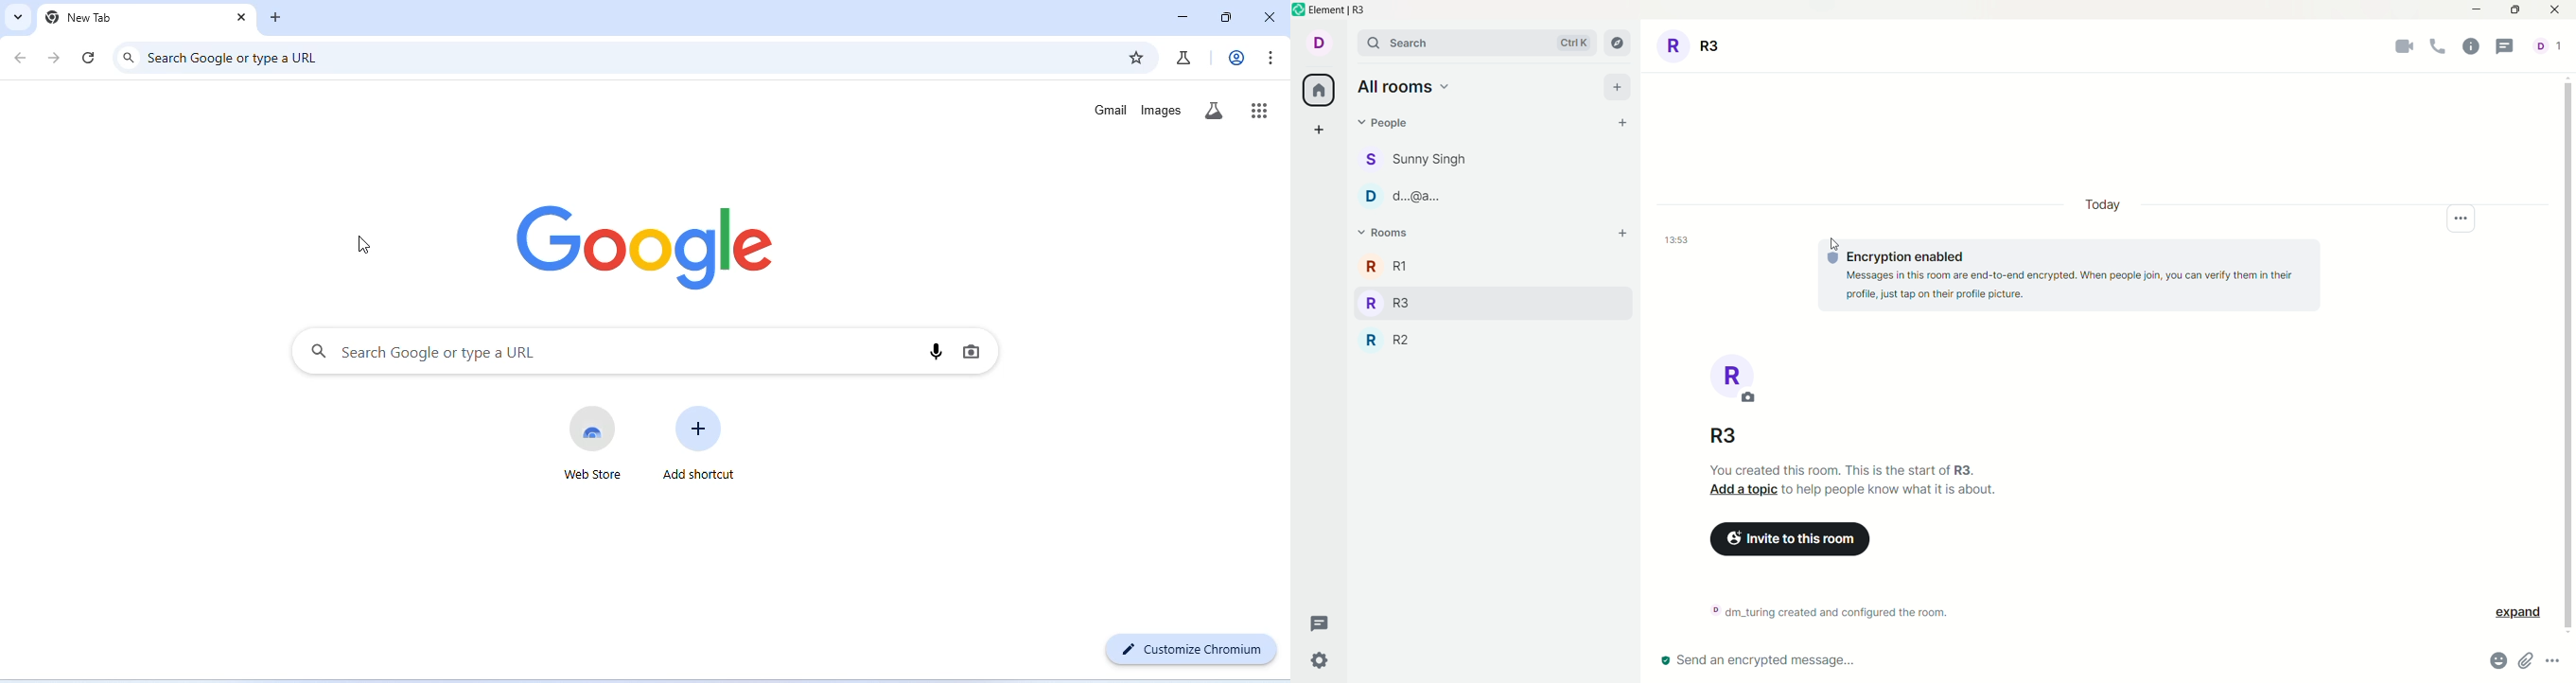 This screenshot has height=700, width=2576. What do you see at coordinates (1318, 662) in the screenshot?
I see `settings` at bounding box center [1318, 662].